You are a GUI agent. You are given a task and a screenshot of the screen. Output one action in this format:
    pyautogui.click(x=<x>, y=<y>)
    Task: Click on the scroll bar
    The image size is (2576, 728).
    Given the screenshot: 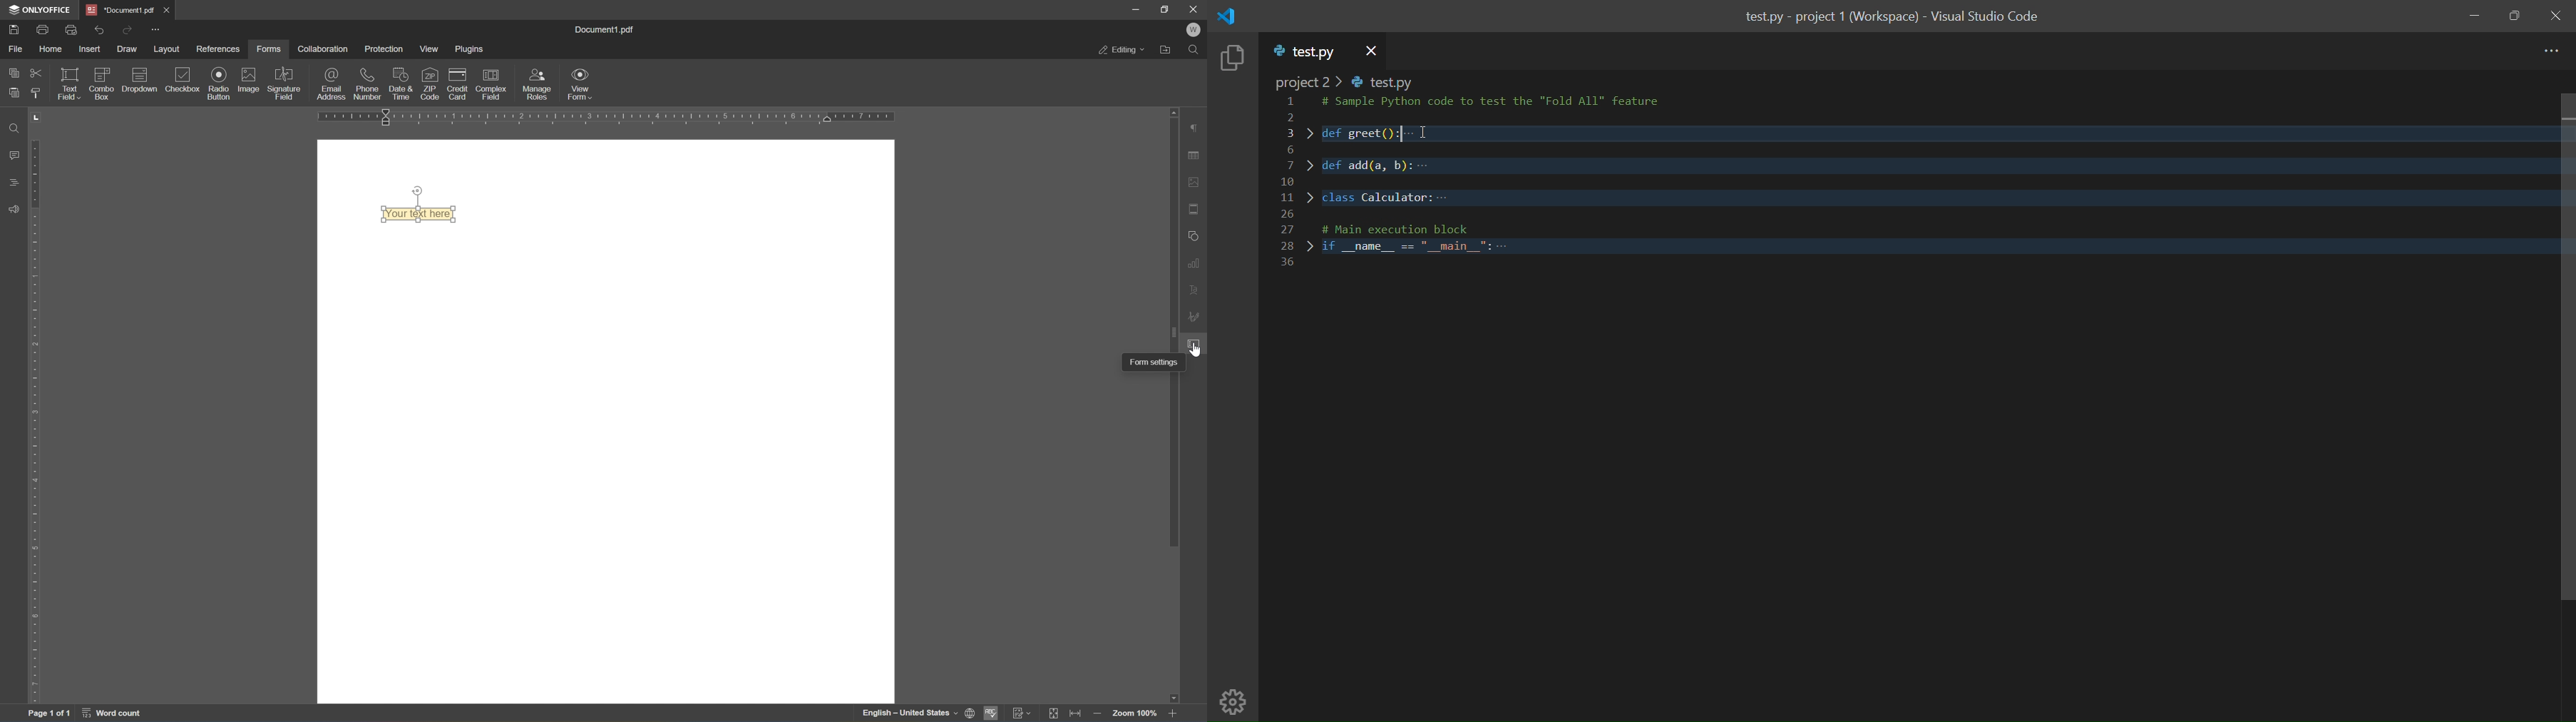 What is the action you would take?
    pyautogui.click(x=1175, y=330)
    